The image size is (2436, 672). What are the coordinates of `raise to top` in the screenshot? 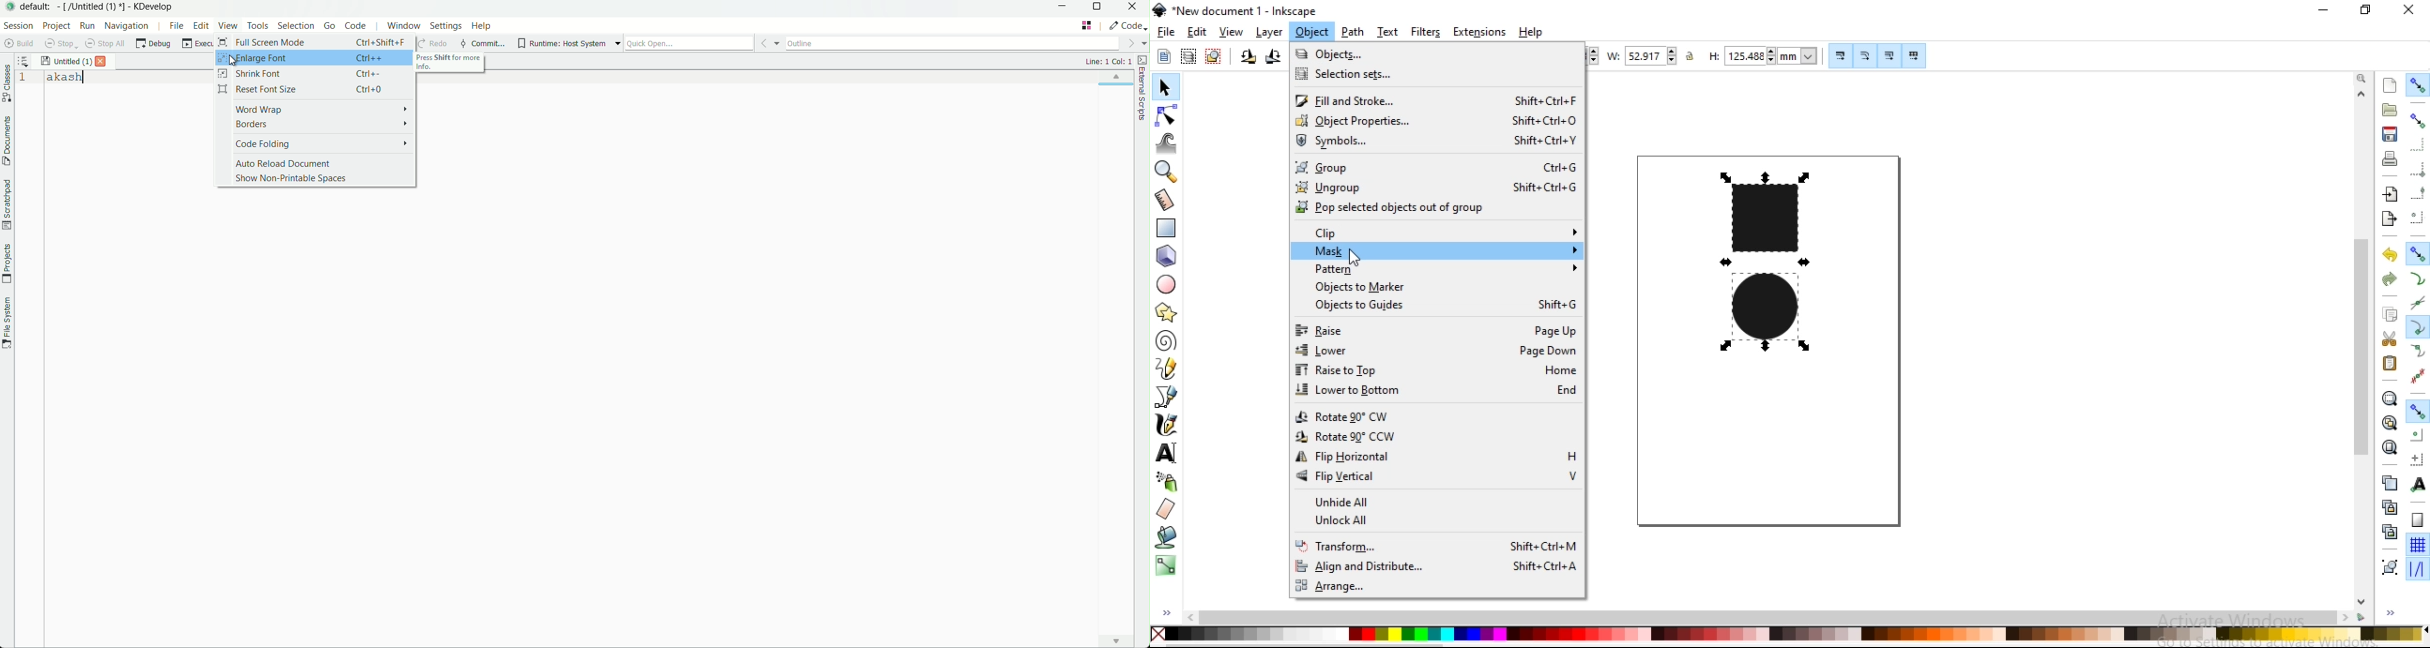 It's located at (1436, 372).